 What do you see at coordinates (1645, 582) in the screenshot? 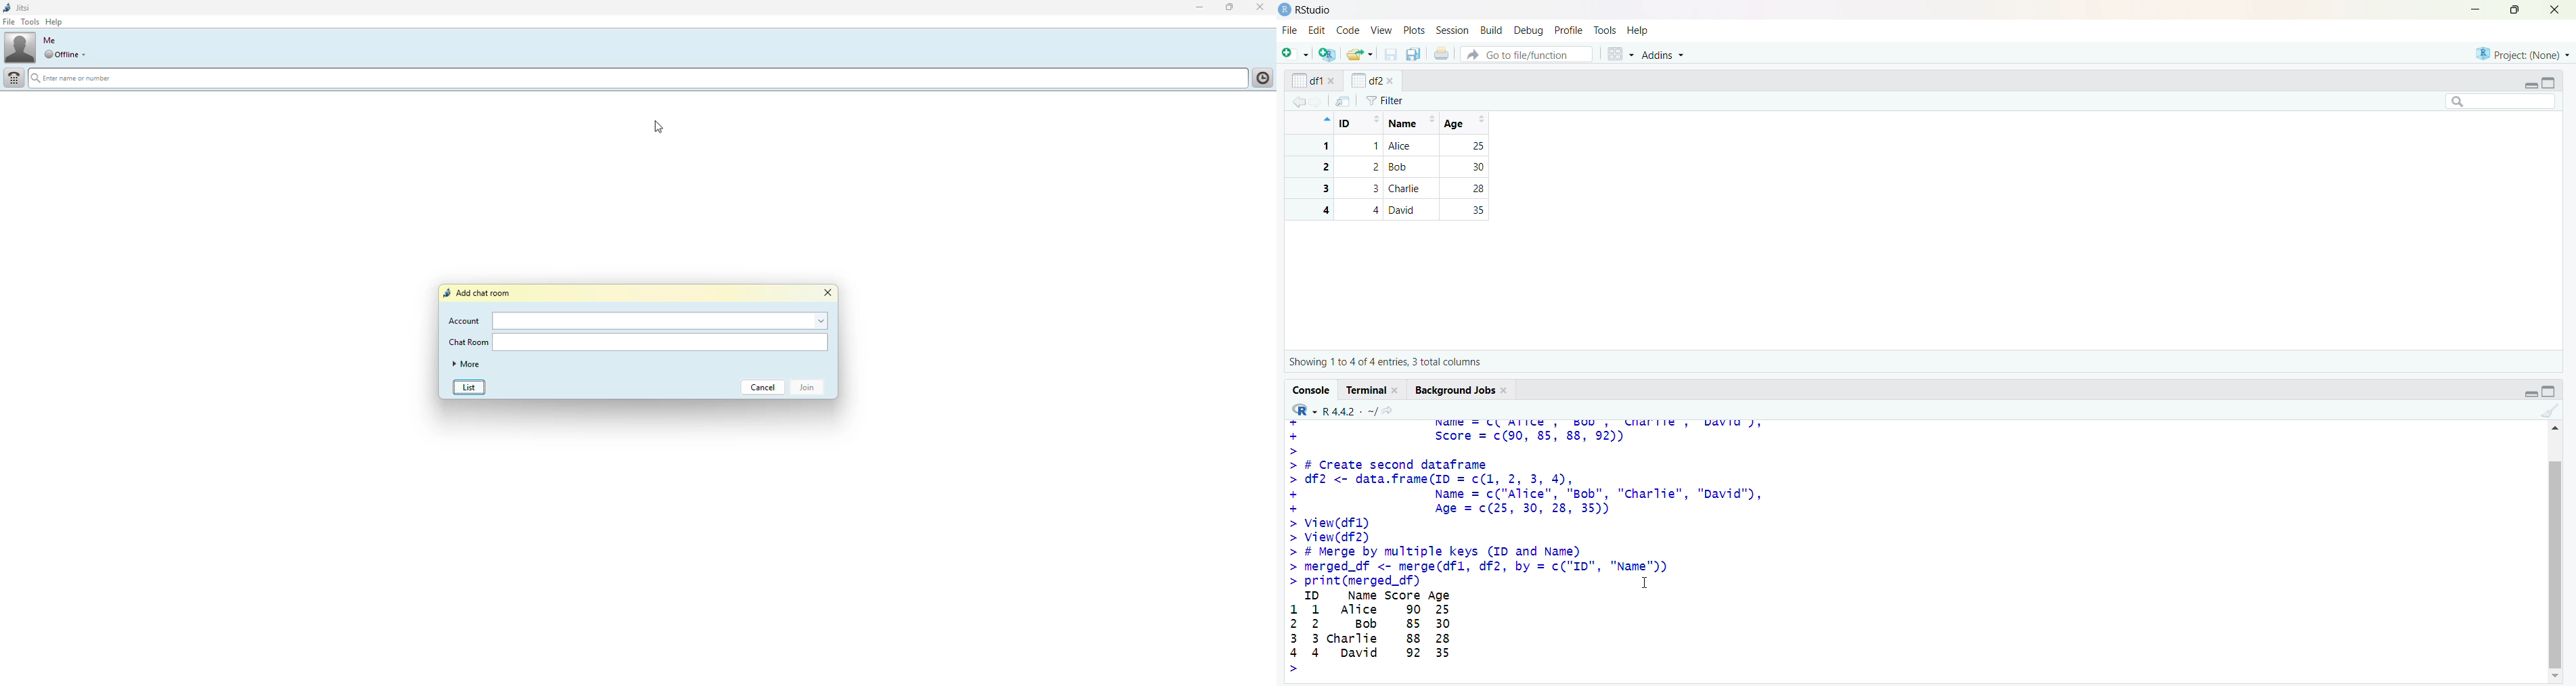
I see `cursor` at bounding box center [1645, 582].